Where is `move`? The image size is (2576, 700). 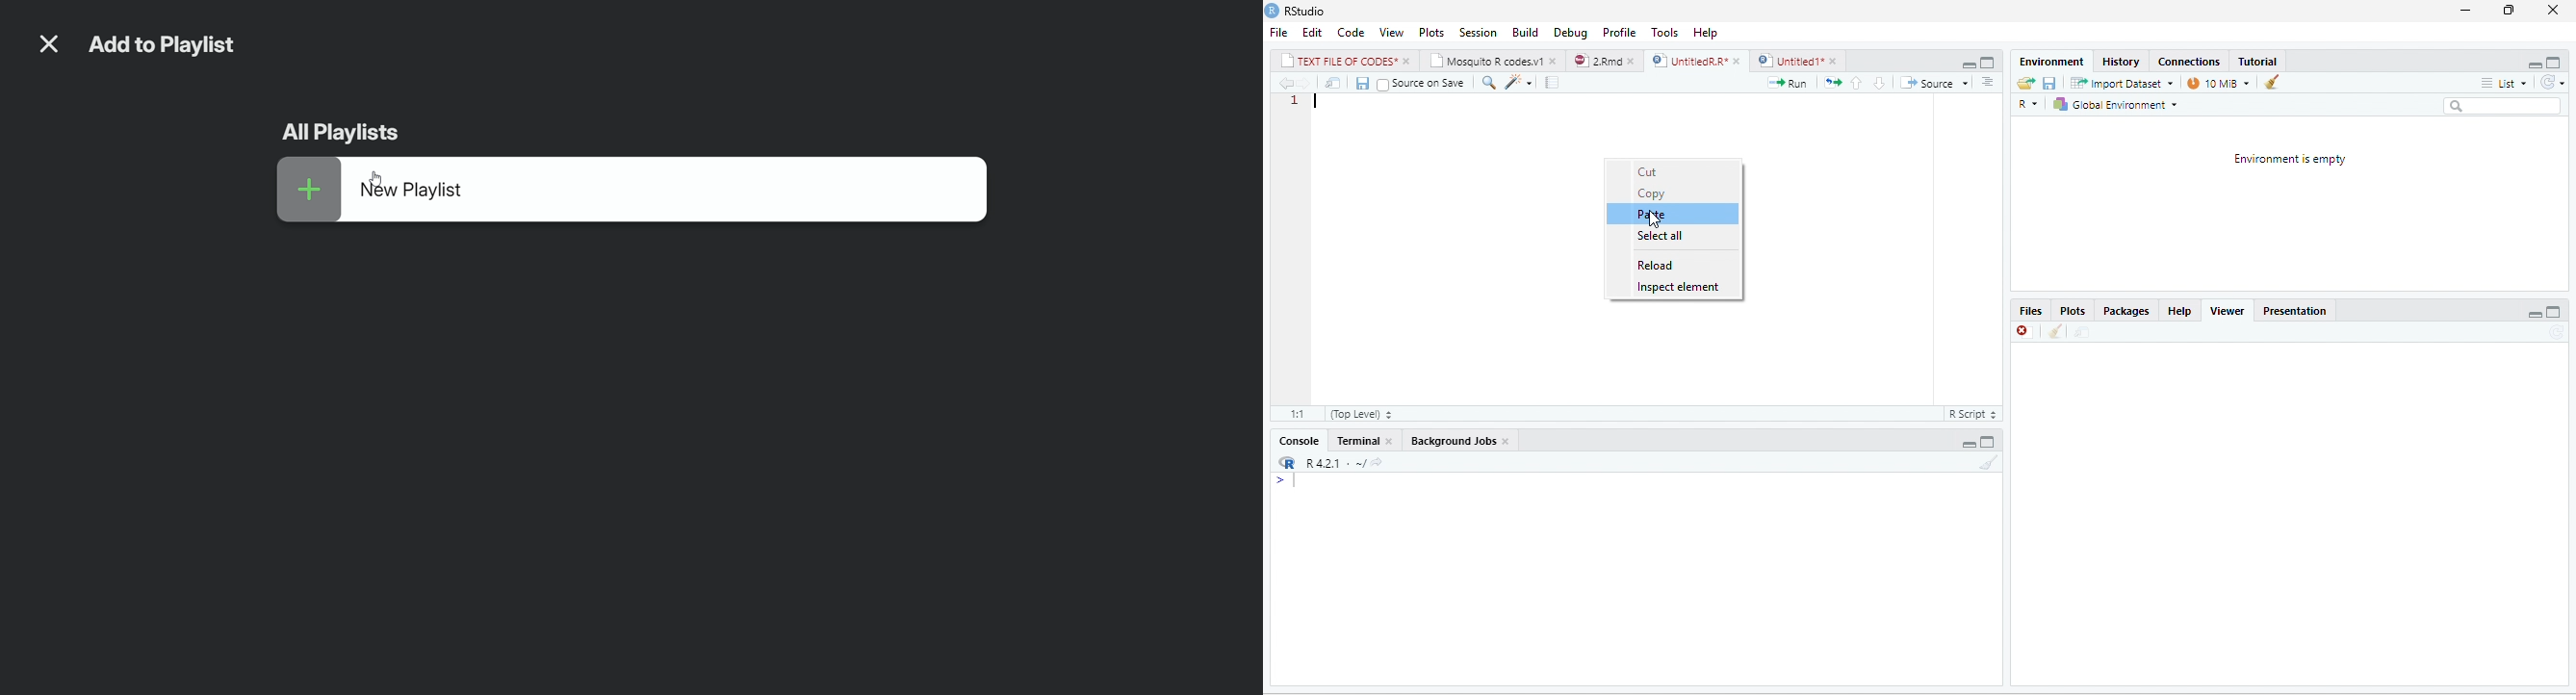 move is located at coordinates (2079, 333).